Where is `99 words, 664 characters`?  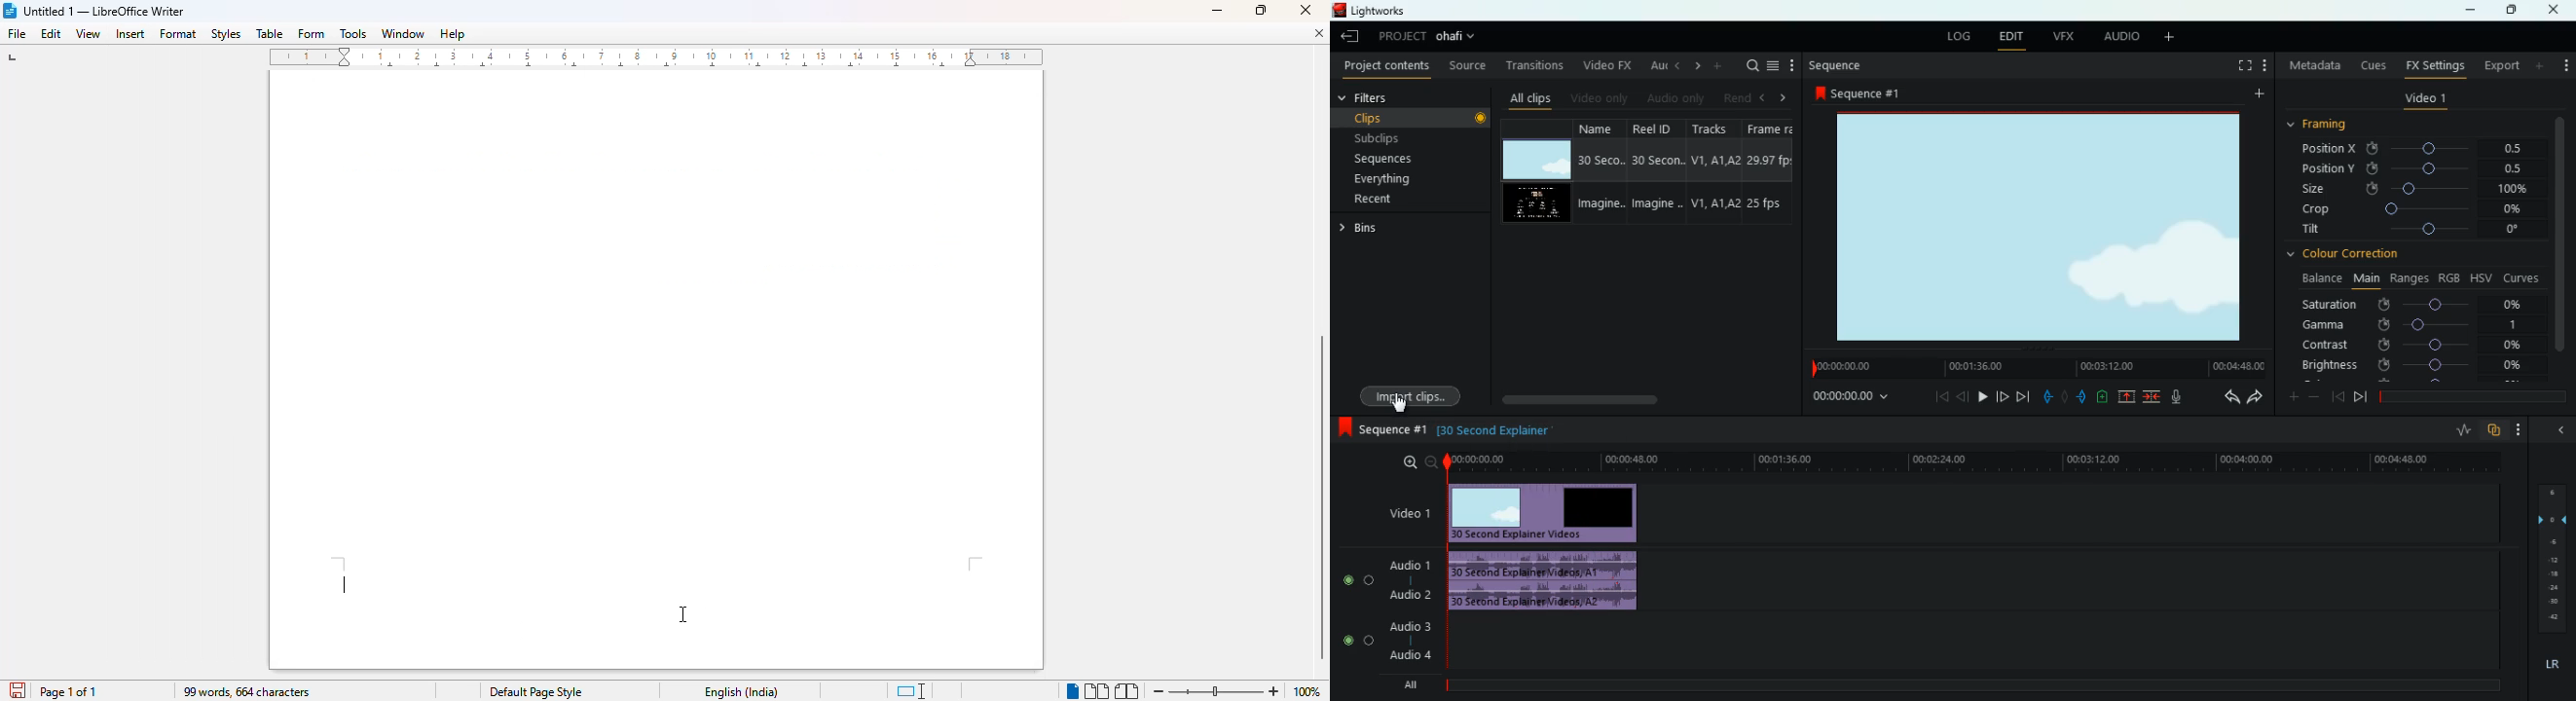 99 words, 664 characters is located at coordinates (248, 692).